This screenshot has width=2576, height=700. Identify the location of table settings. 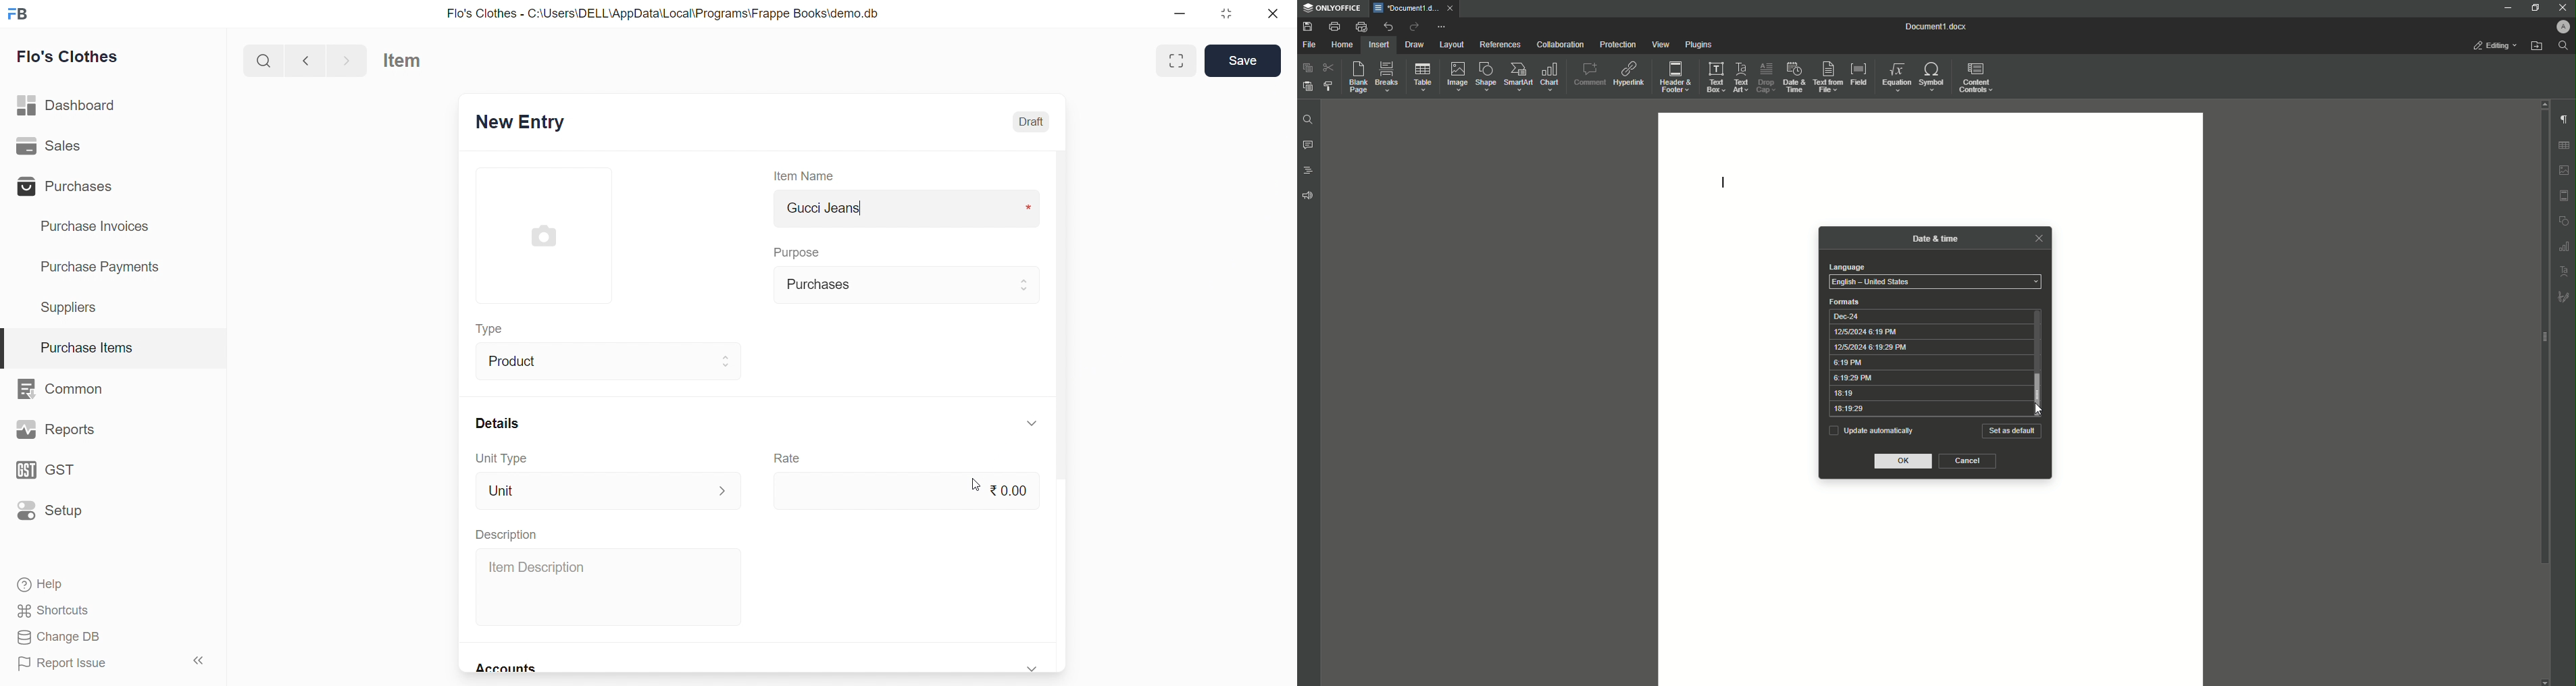
(2564, 145).